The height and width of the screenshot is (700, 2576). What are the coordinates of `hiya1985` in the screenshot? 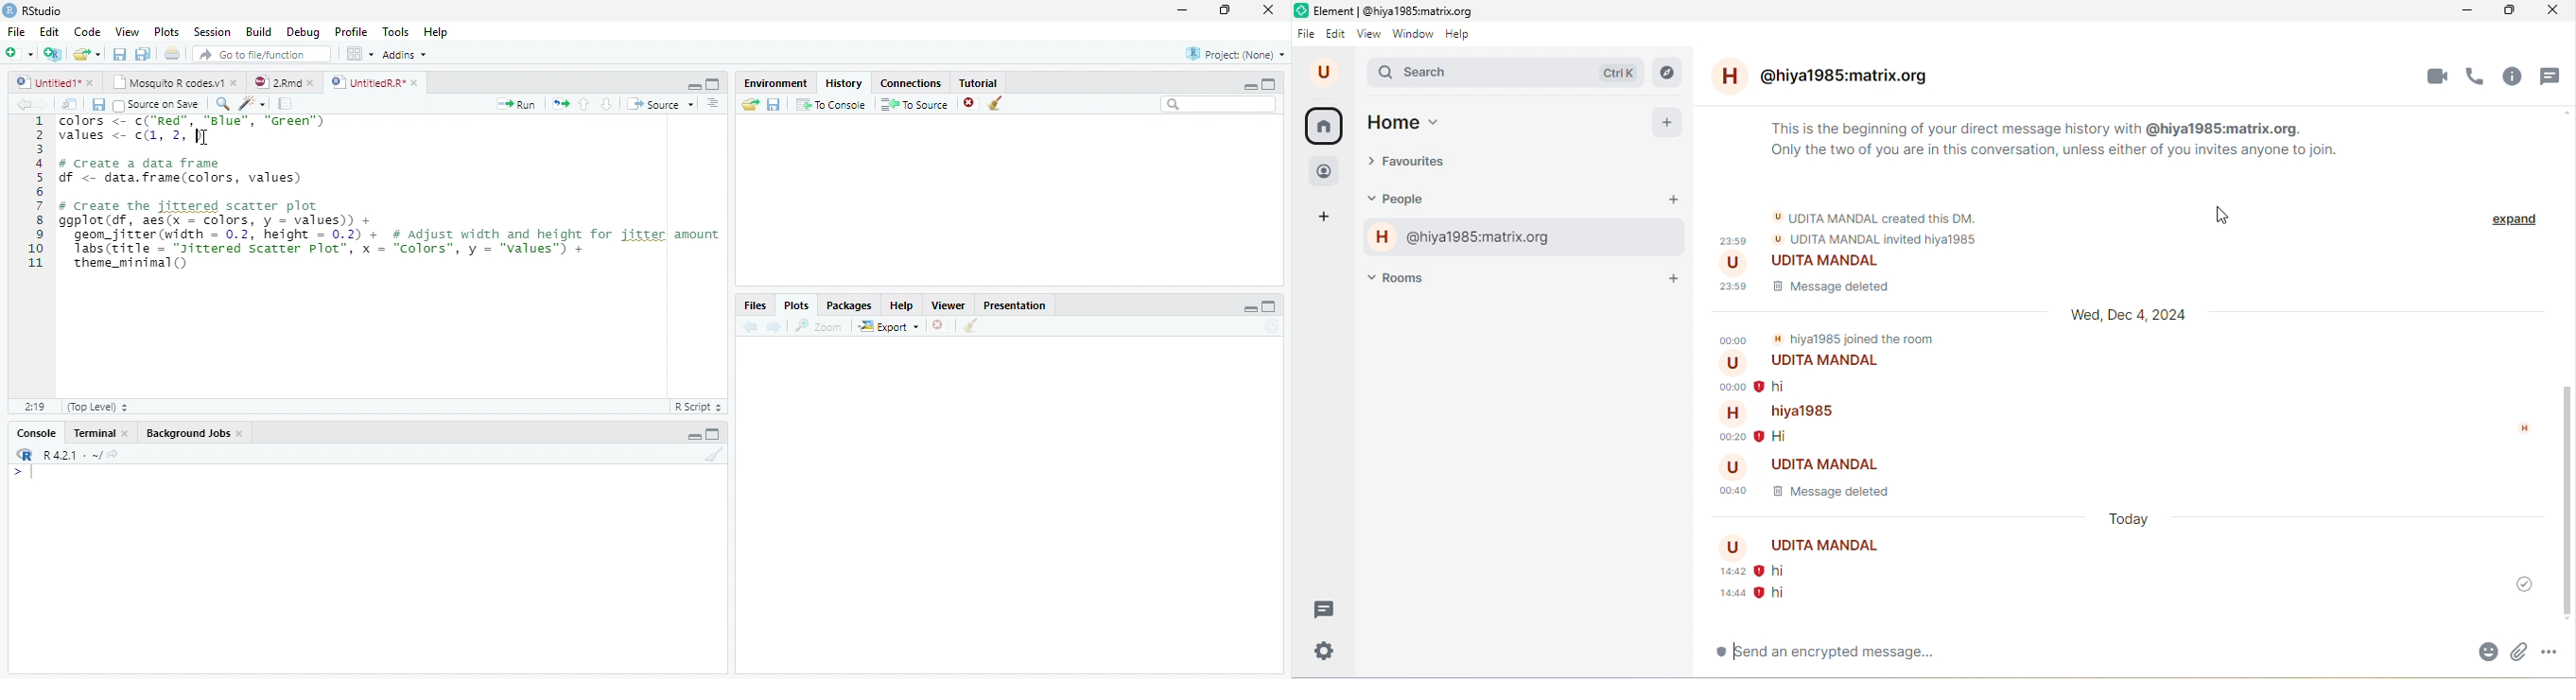 It's located at (1784, 411).